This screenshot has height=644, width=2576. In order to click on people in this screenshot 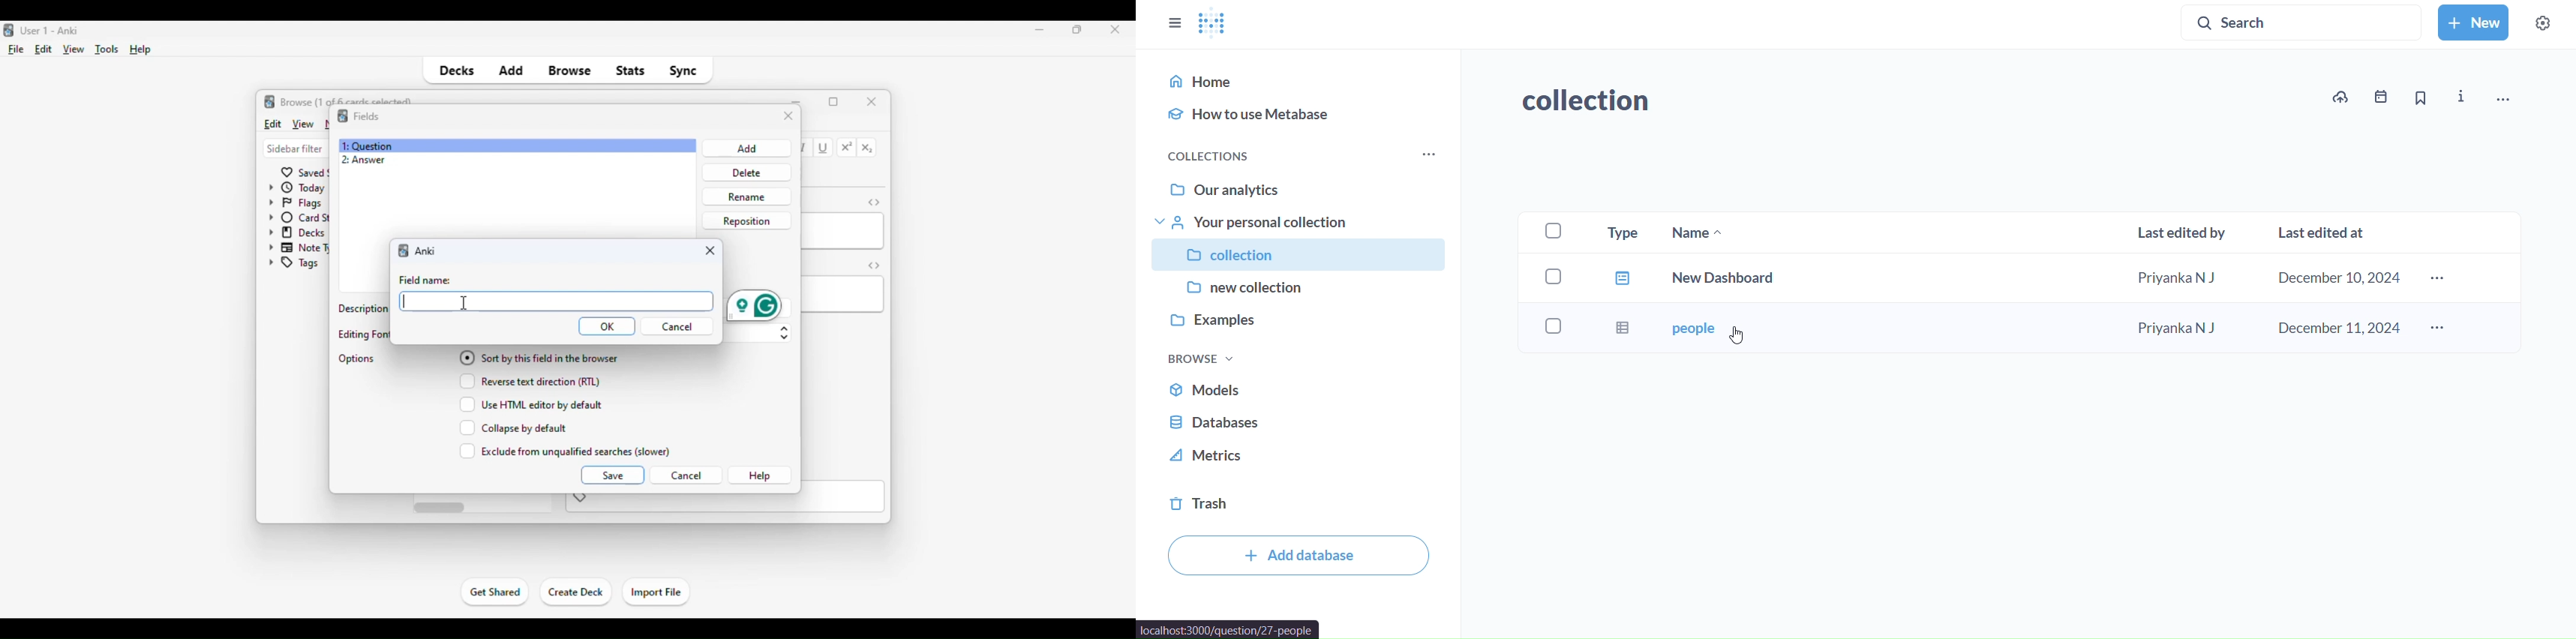, I will do `click(1707, 328)`.